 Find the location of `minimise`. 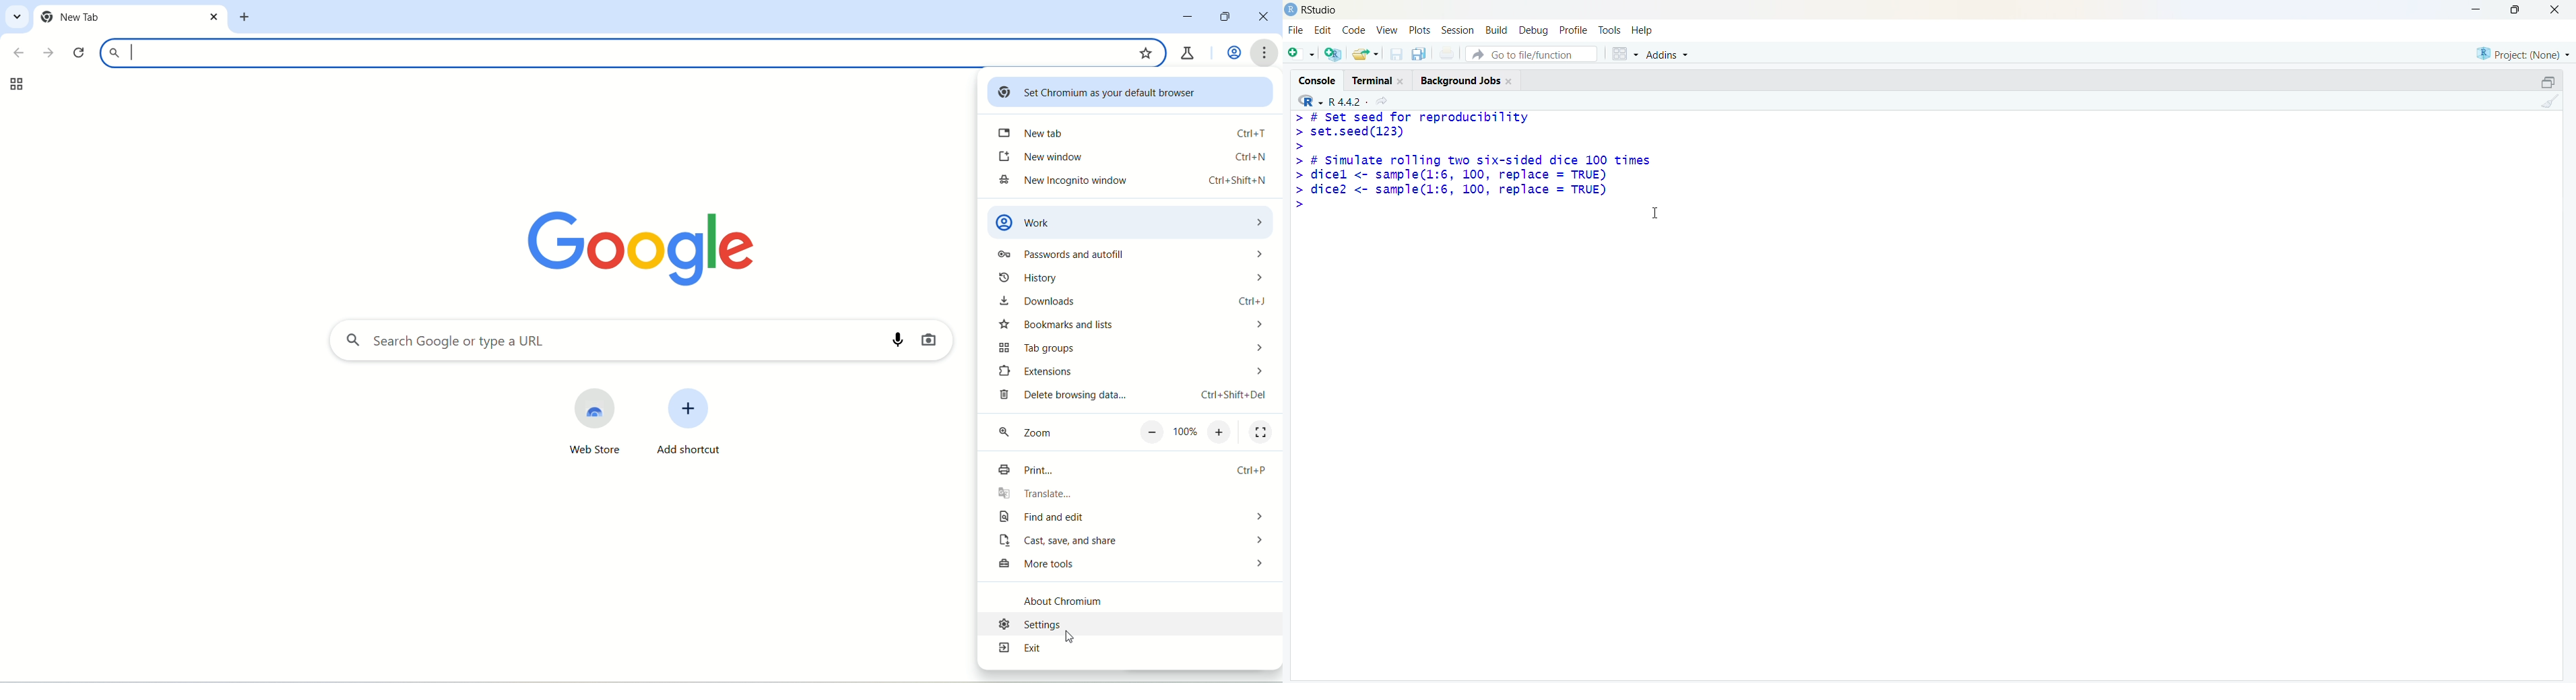

minimise is located at coordinates (2478, 8).